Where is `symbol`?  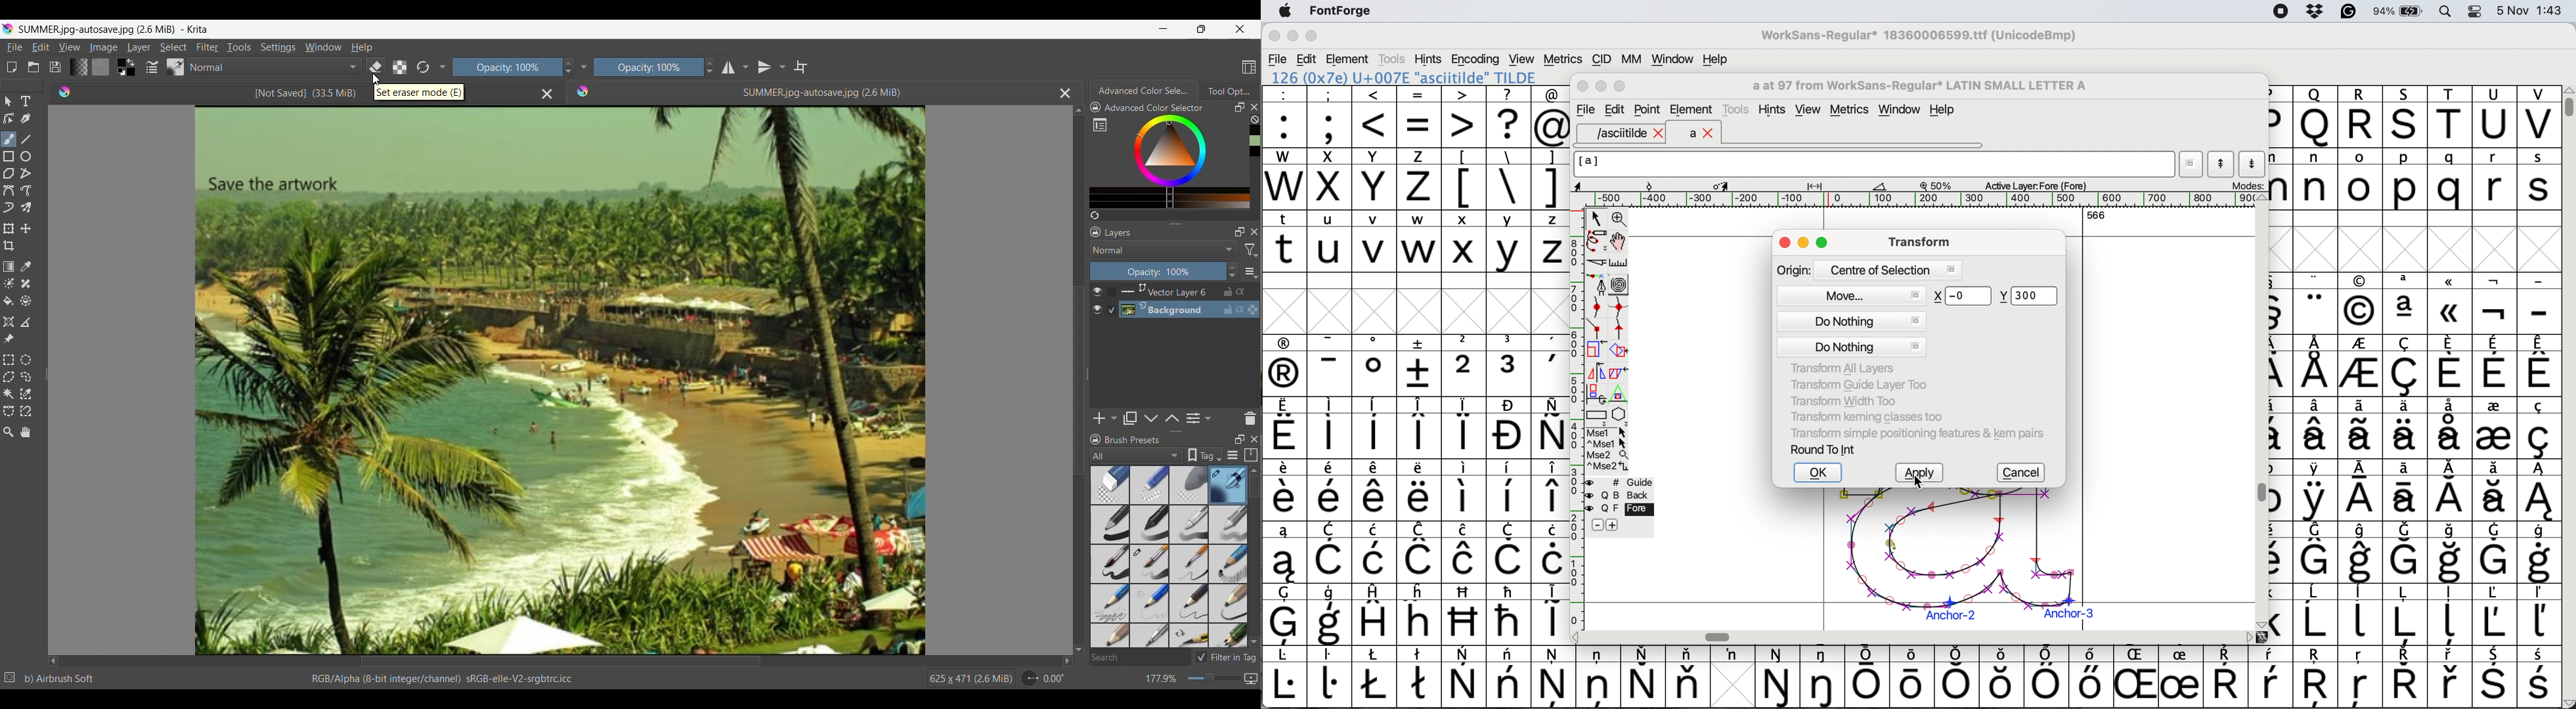 symbol is located at coordinates (2226, 677).